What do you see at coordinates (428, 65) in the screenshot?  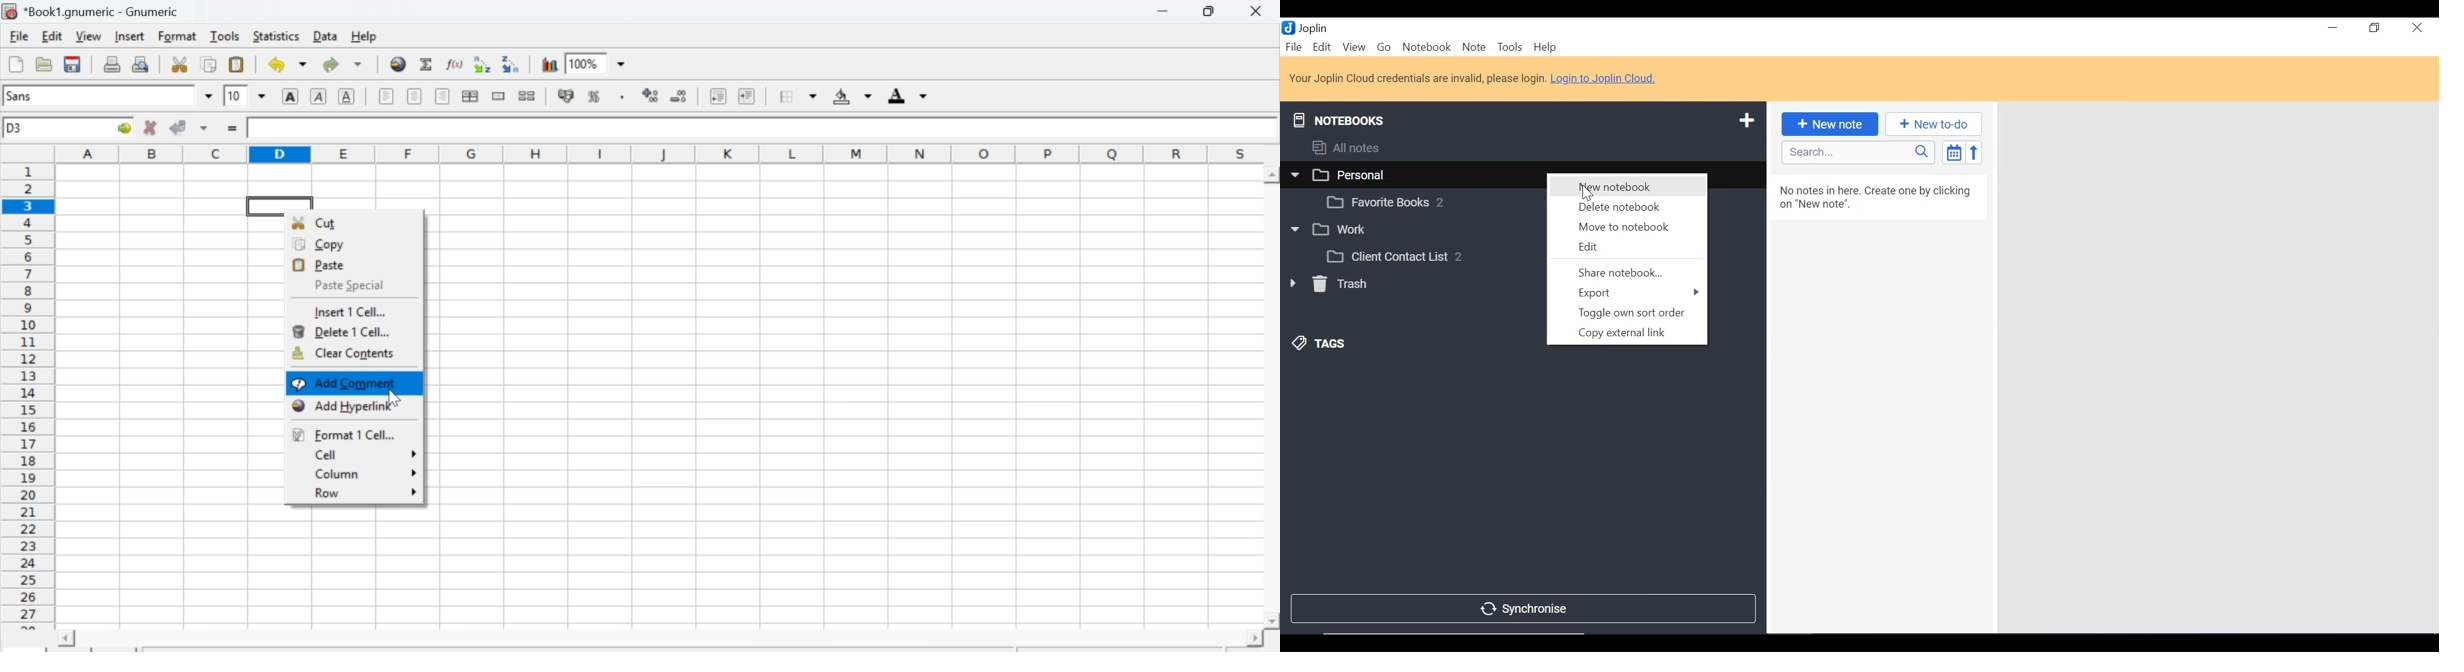 I see `Sum` at bounding box center [428, 65].